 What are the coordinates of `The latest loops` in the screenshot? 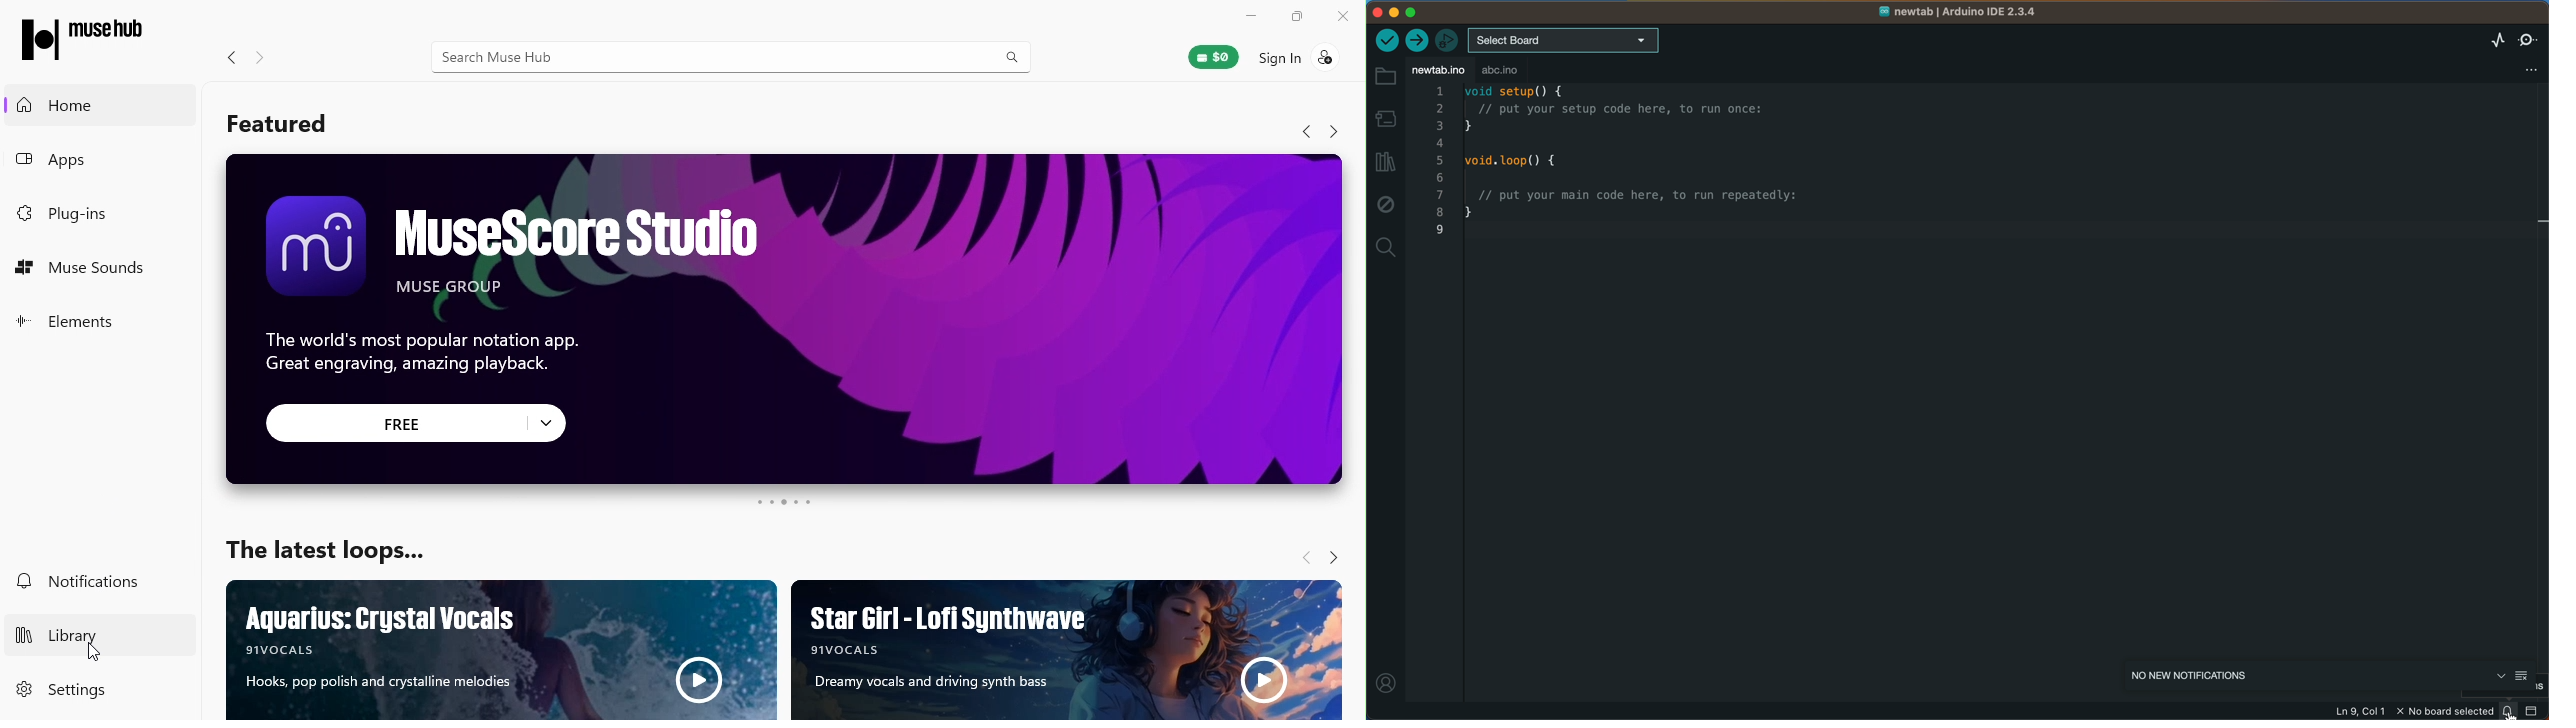 It's located at (312, 553).